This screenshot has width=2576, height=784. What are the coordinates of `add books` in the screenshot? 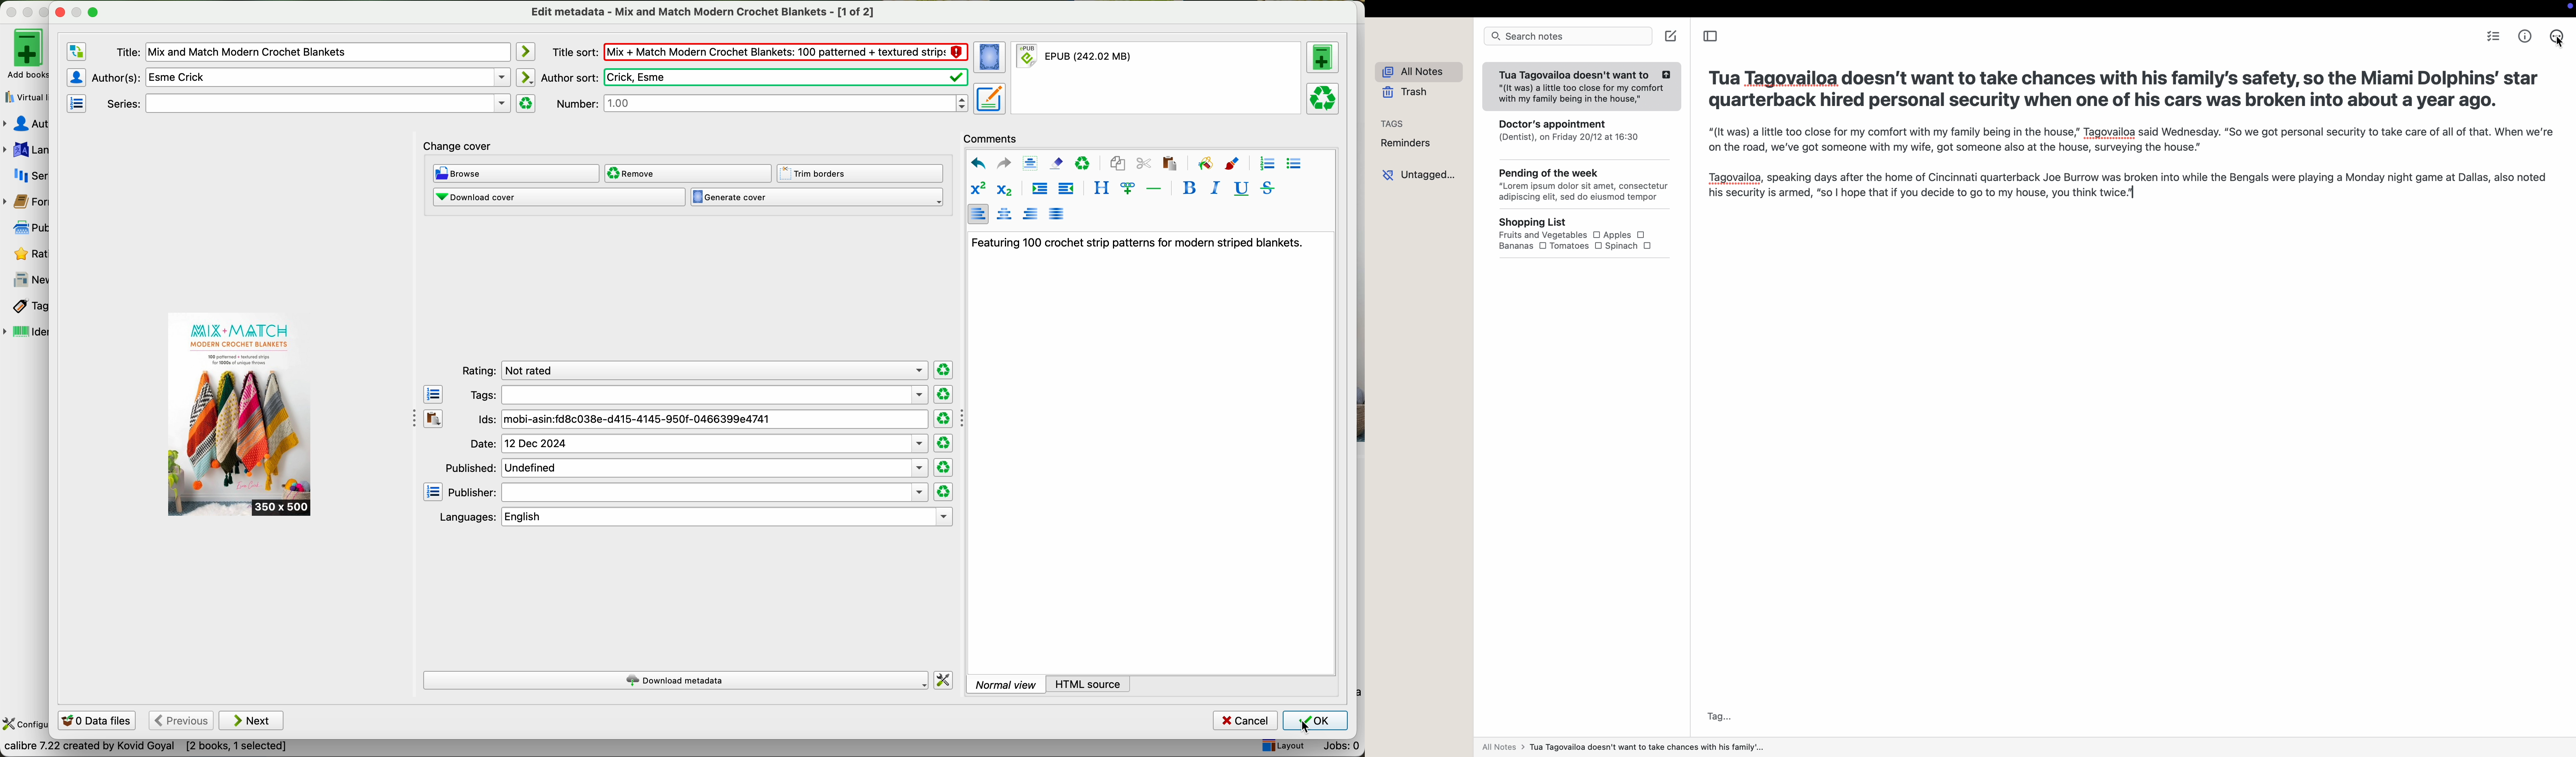 It's located at (24, 53).